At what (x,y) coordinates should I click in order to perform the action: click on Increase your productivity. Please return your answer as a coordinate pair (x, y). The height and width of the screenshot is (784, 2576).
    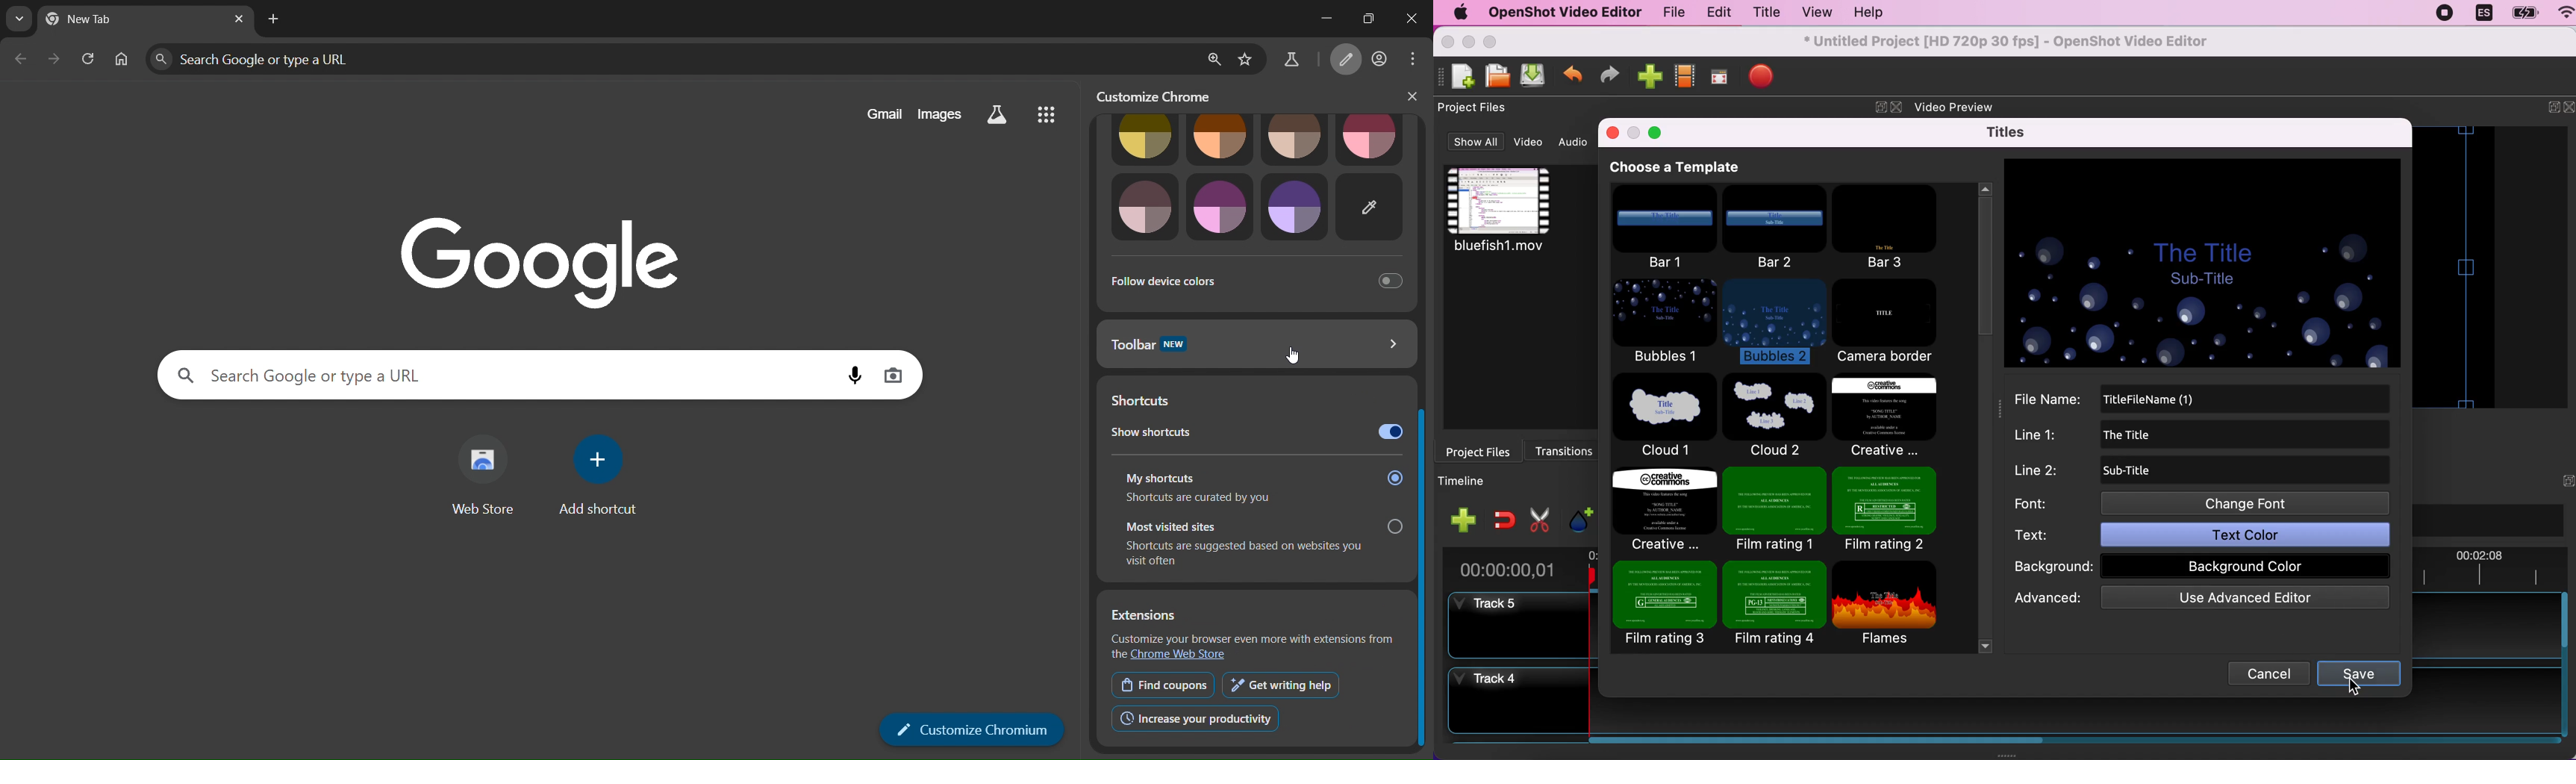
    Looking at the image, I should click on (1191, 718).